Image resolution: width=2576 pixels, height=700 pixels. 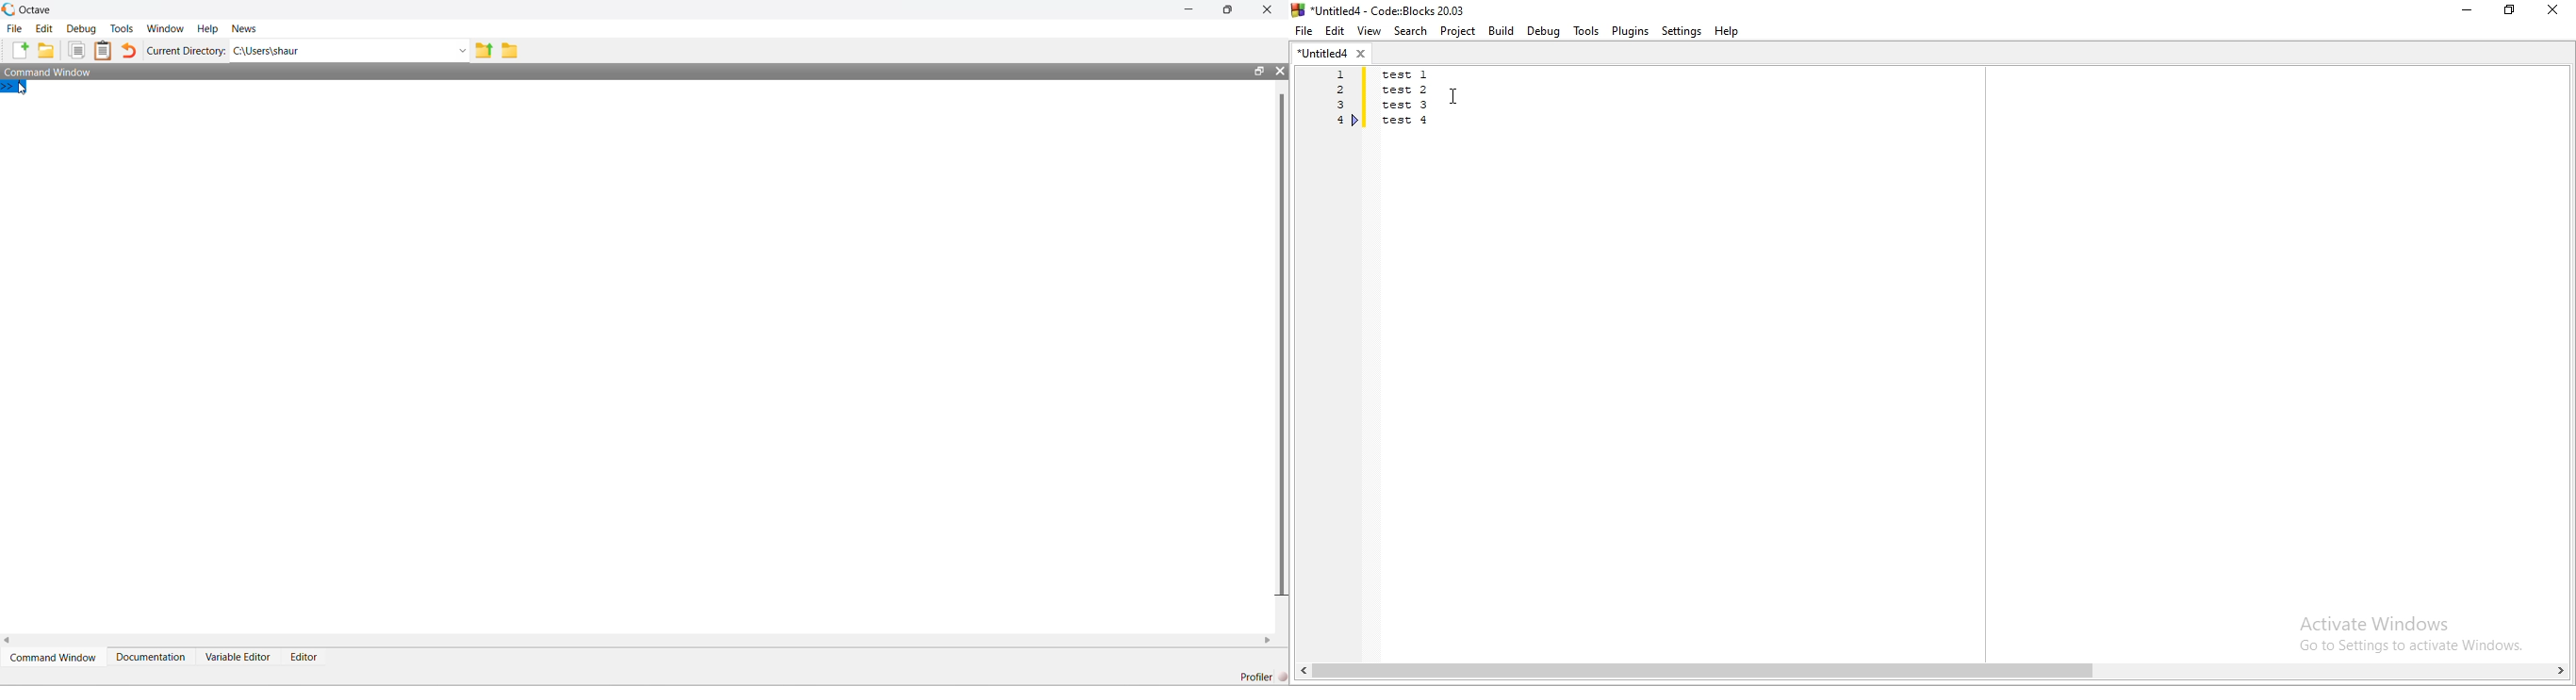 What do you see at coordinates (1631, 31) in the screenshot?
I see `Plugins ` at bounding box center [1631, 31].